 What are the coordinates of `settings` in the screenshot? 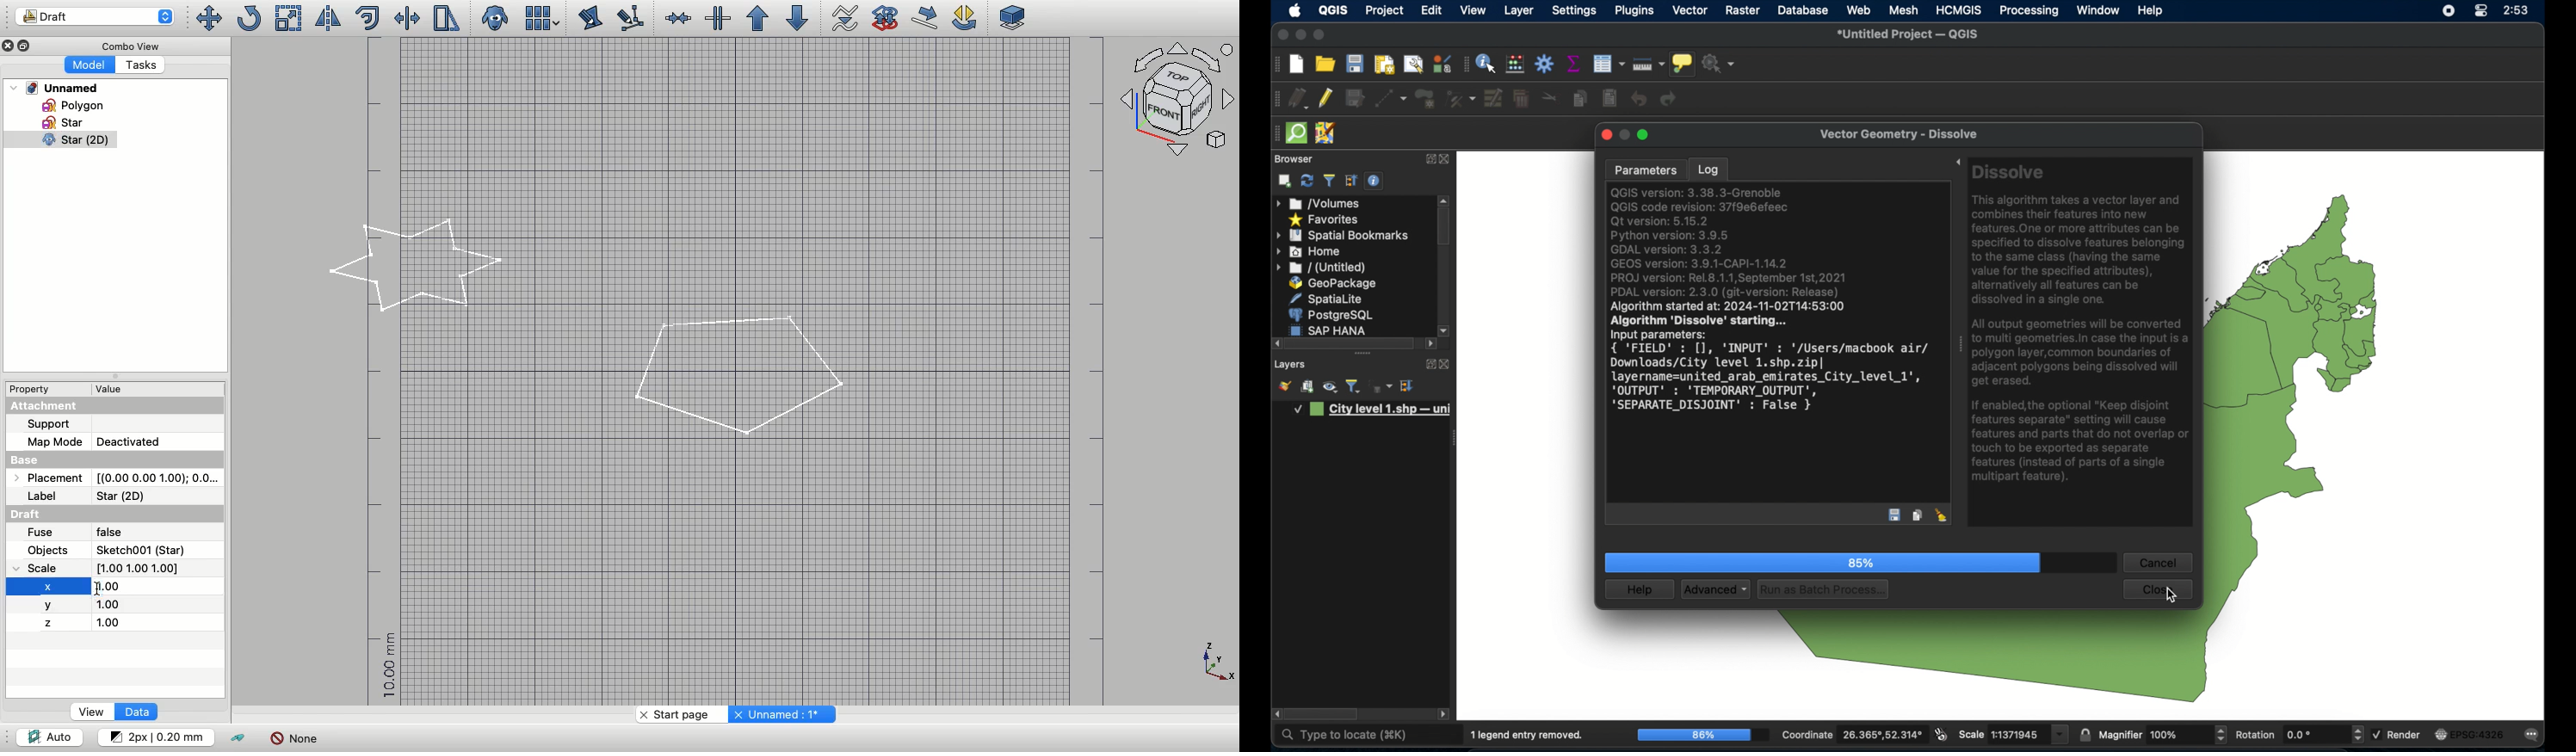 It's located at (1575, 11).